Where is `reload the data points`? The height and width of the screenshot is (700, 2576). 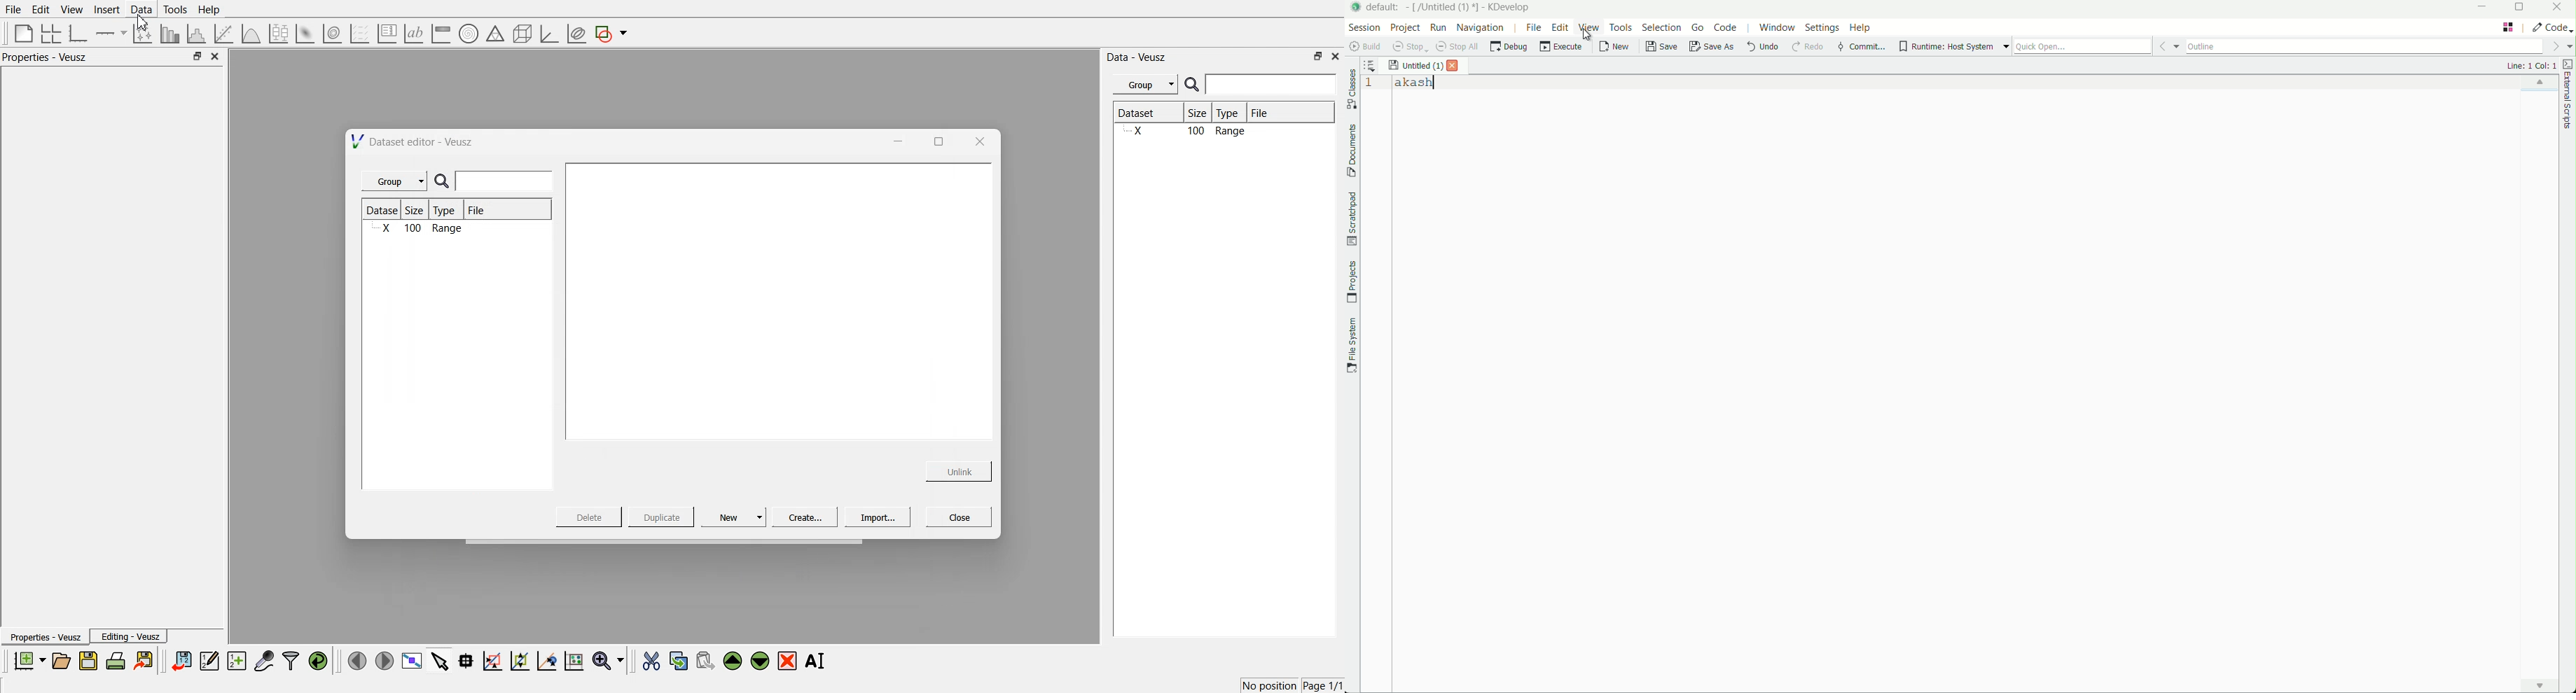
reload the data points is located at coordinates (319, 662).